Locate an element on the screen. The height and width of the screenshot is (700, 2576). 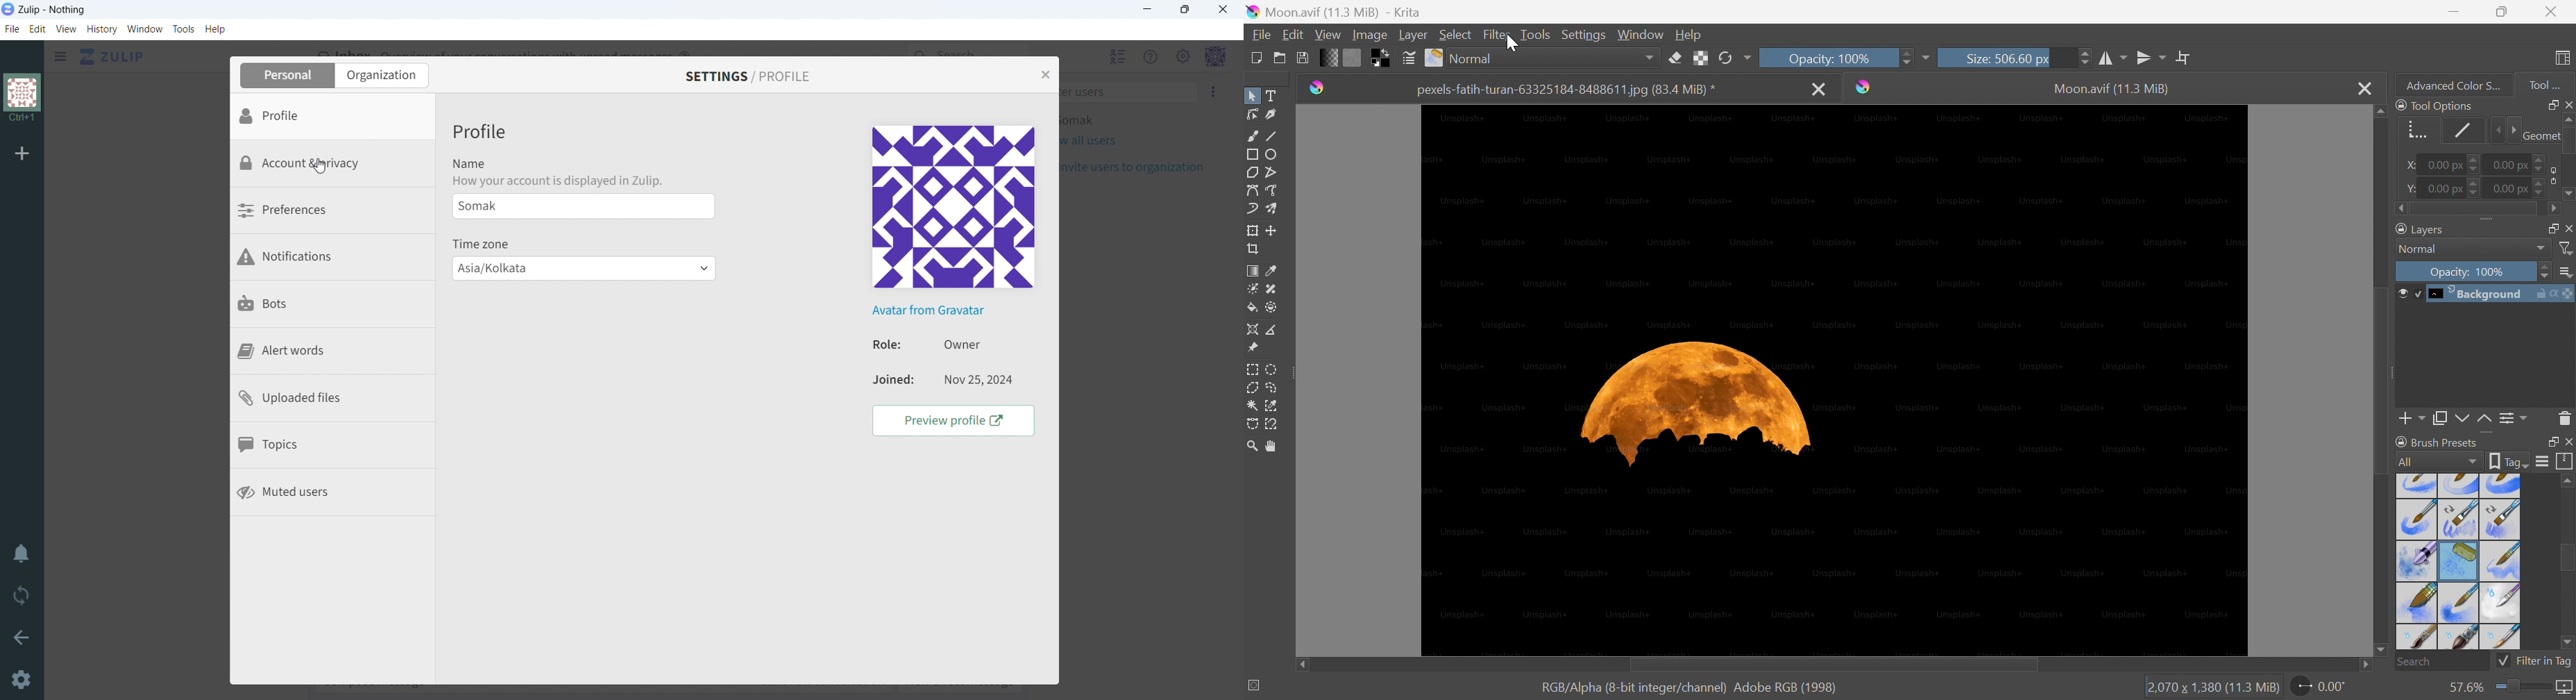
go back is located at coordinates (22, 636).